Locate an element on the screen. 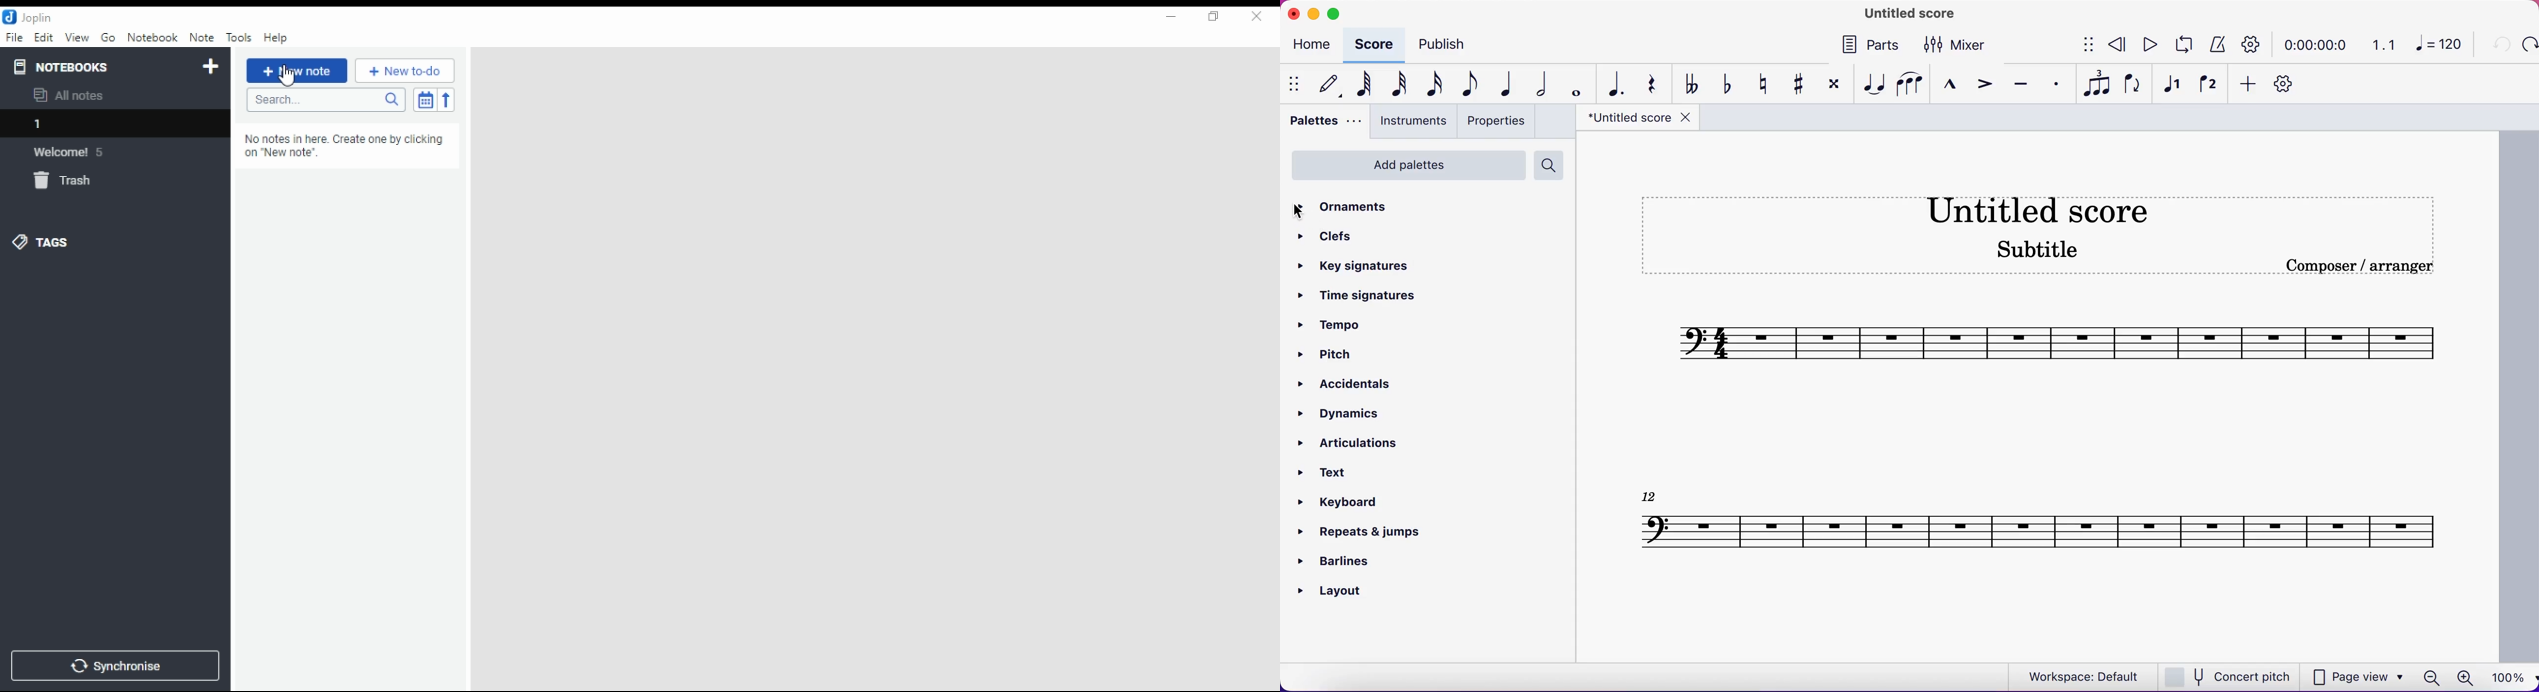 This screenshot has width=2548, height=700. time is located at coordinates (2319, 44).